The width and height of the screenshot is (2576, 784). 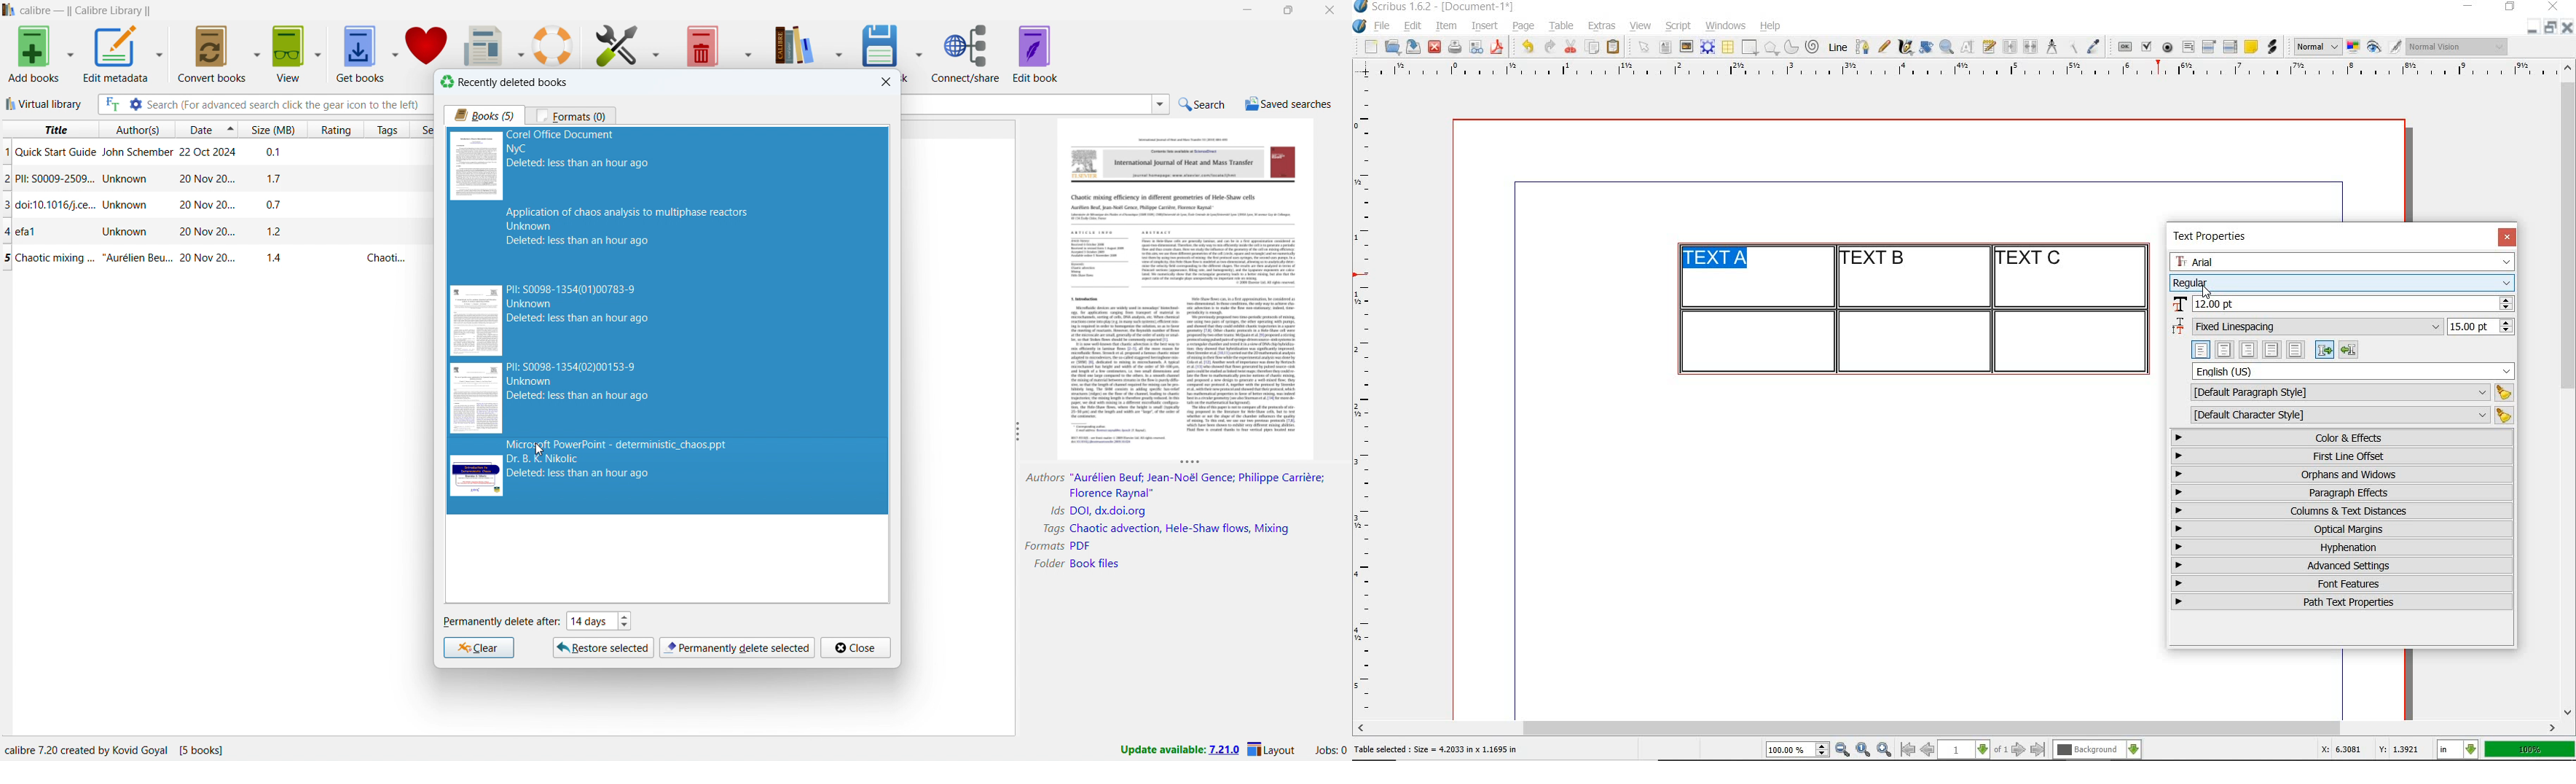 I want to click on single book entry, so click(x=208, y=259).